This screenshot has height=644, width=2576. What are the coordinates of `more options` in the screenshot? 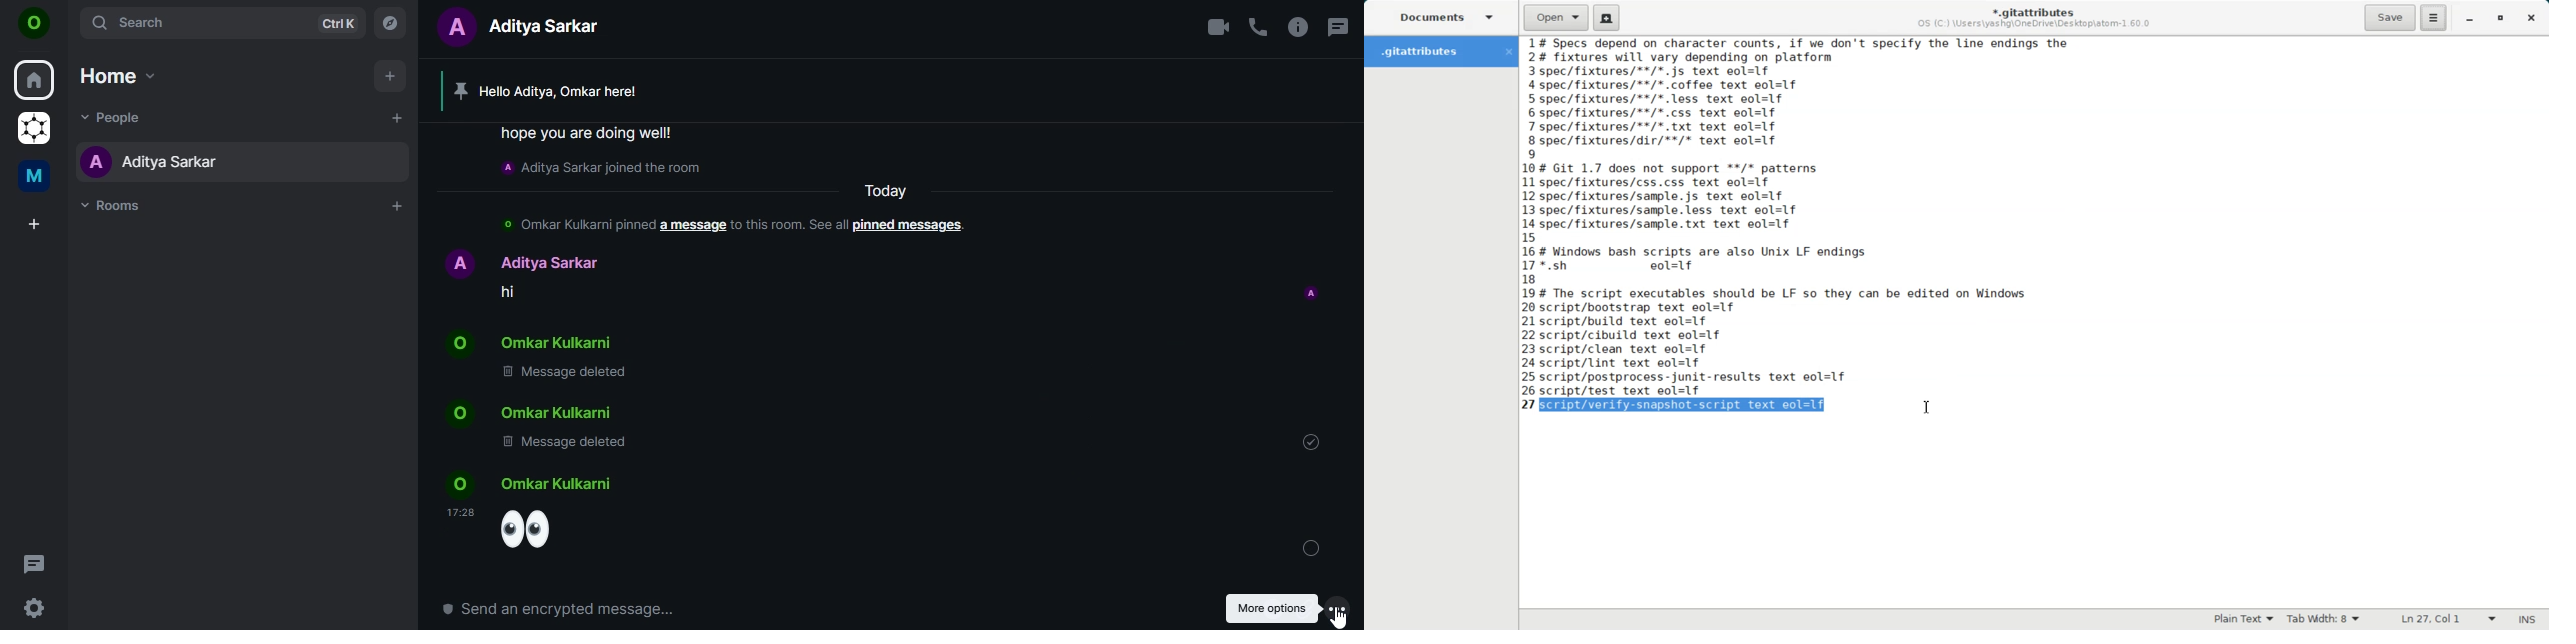 It's located at (1271, 608).